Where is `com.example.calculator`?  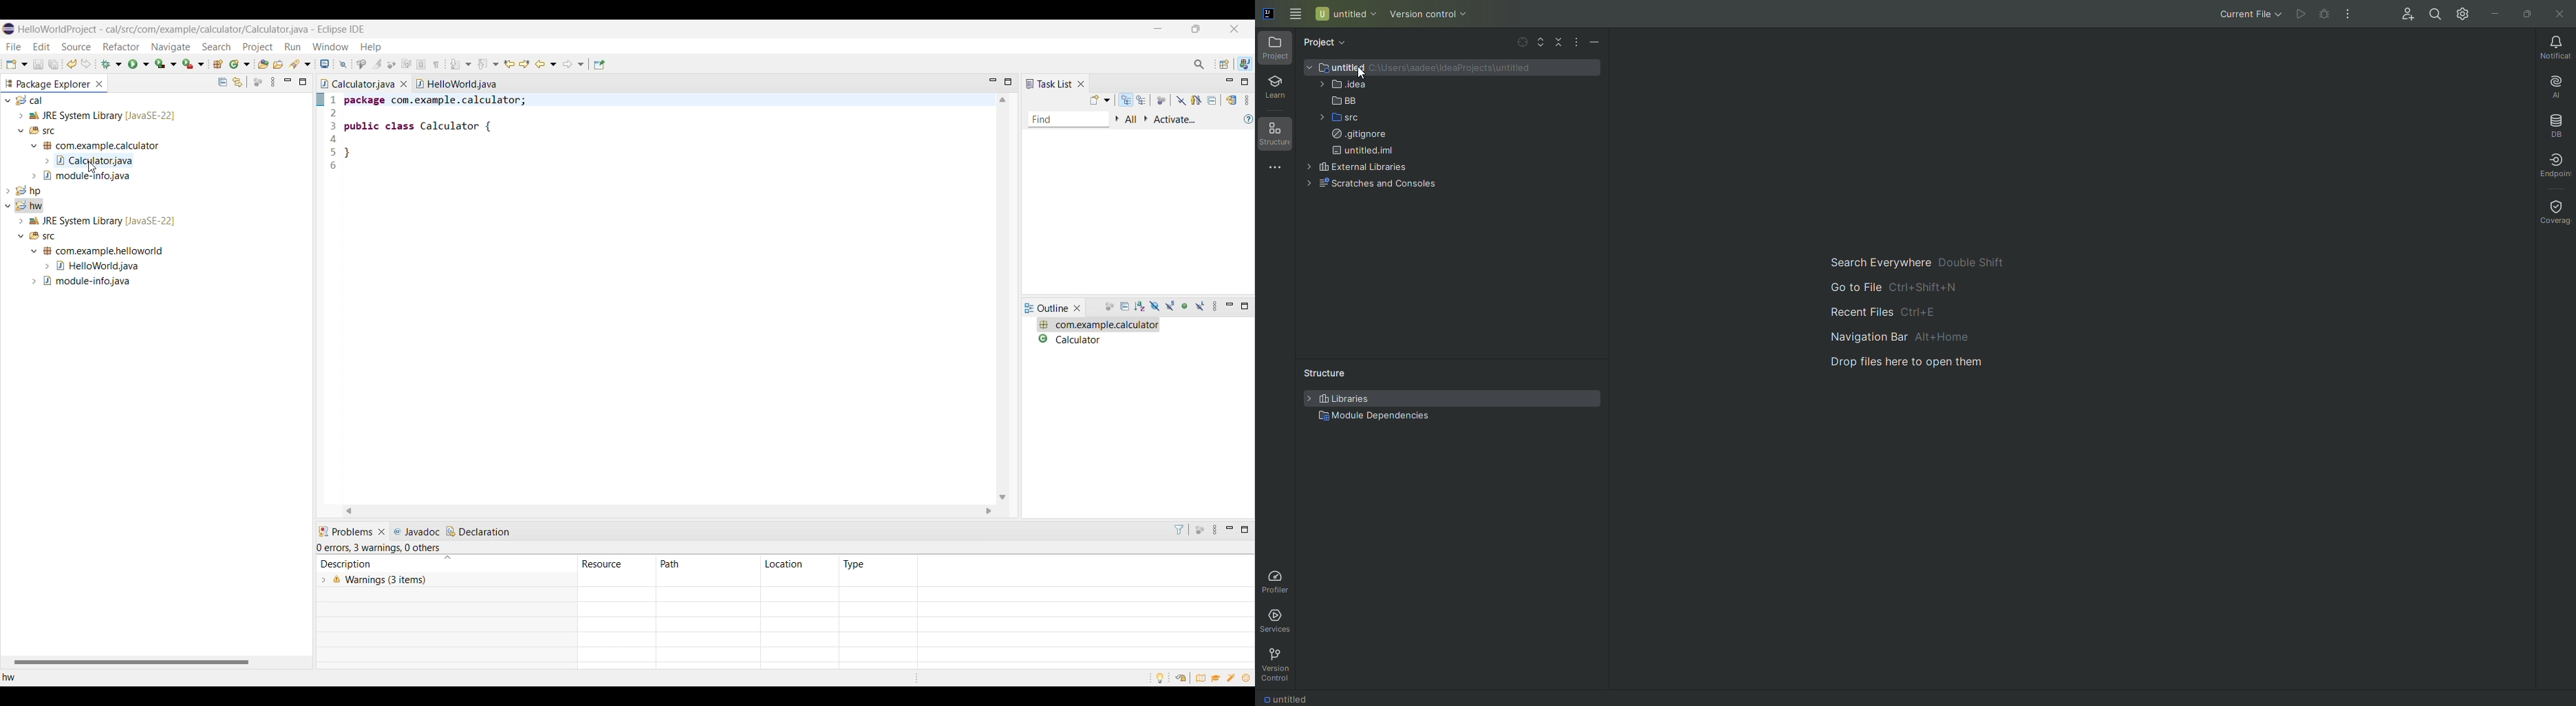 com.example.calculator is located at coordinates (1098, 325).